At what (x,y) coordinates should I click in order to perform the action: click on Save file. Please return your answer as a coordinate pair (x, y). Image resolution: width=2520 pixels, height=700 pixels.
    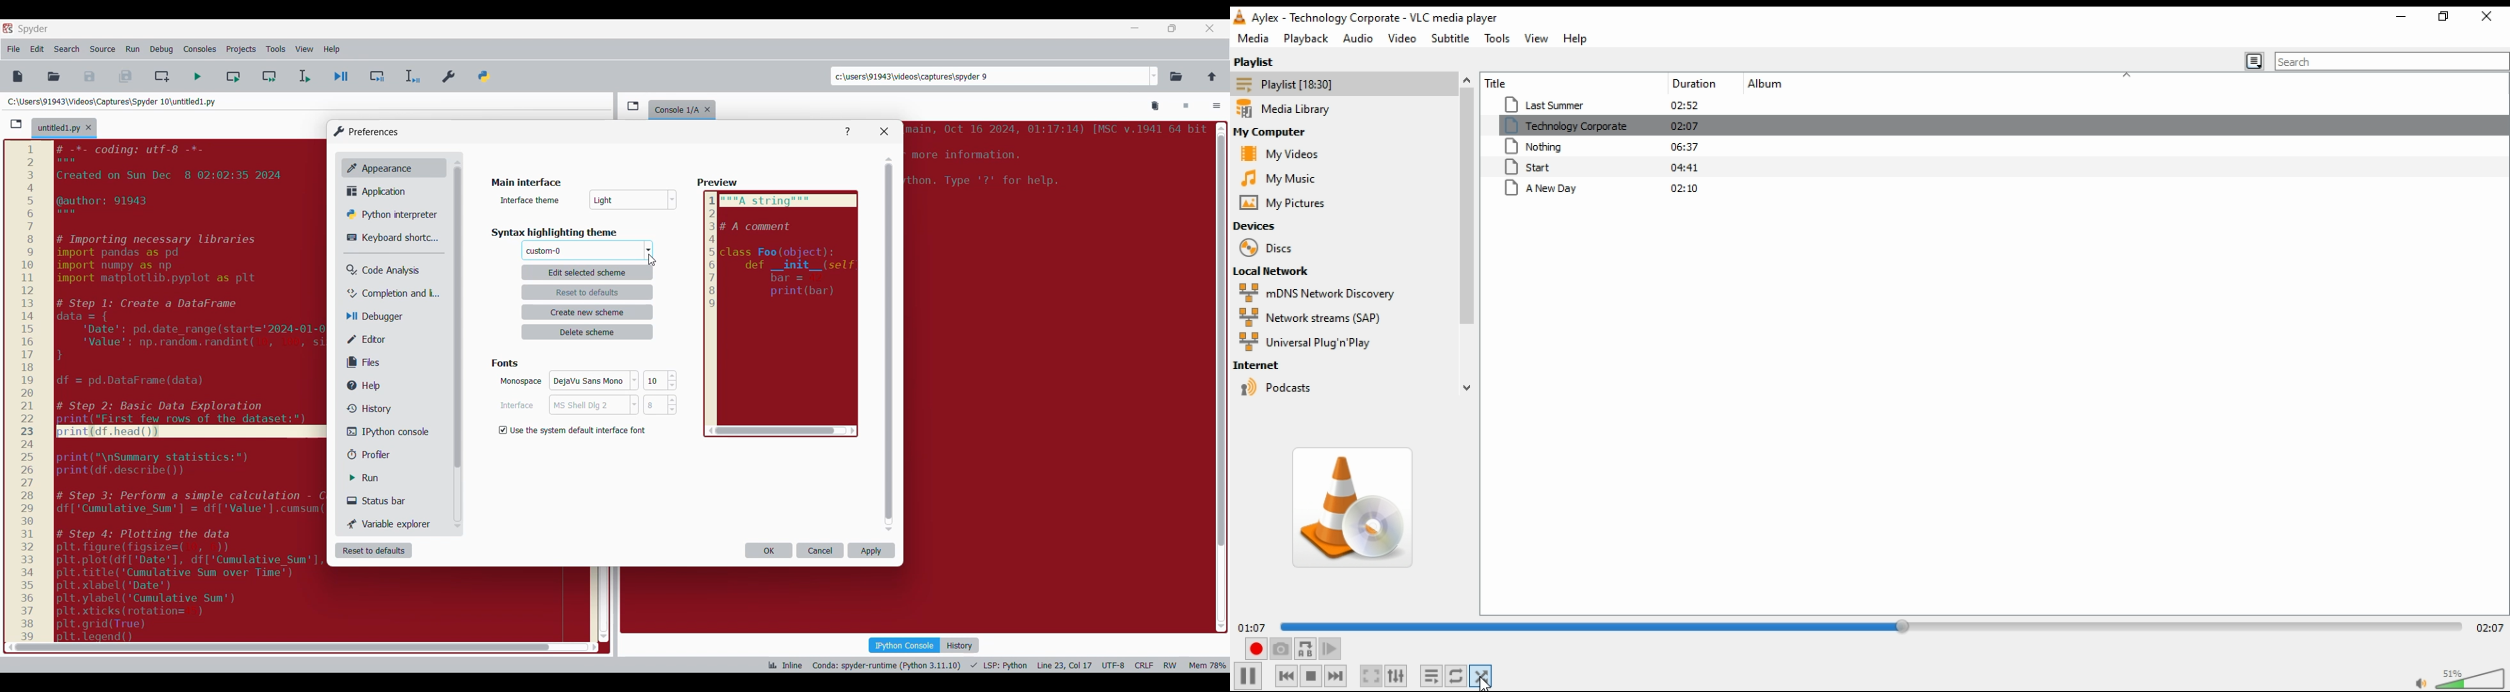
    Looking at the image, I should click on (90, 76).